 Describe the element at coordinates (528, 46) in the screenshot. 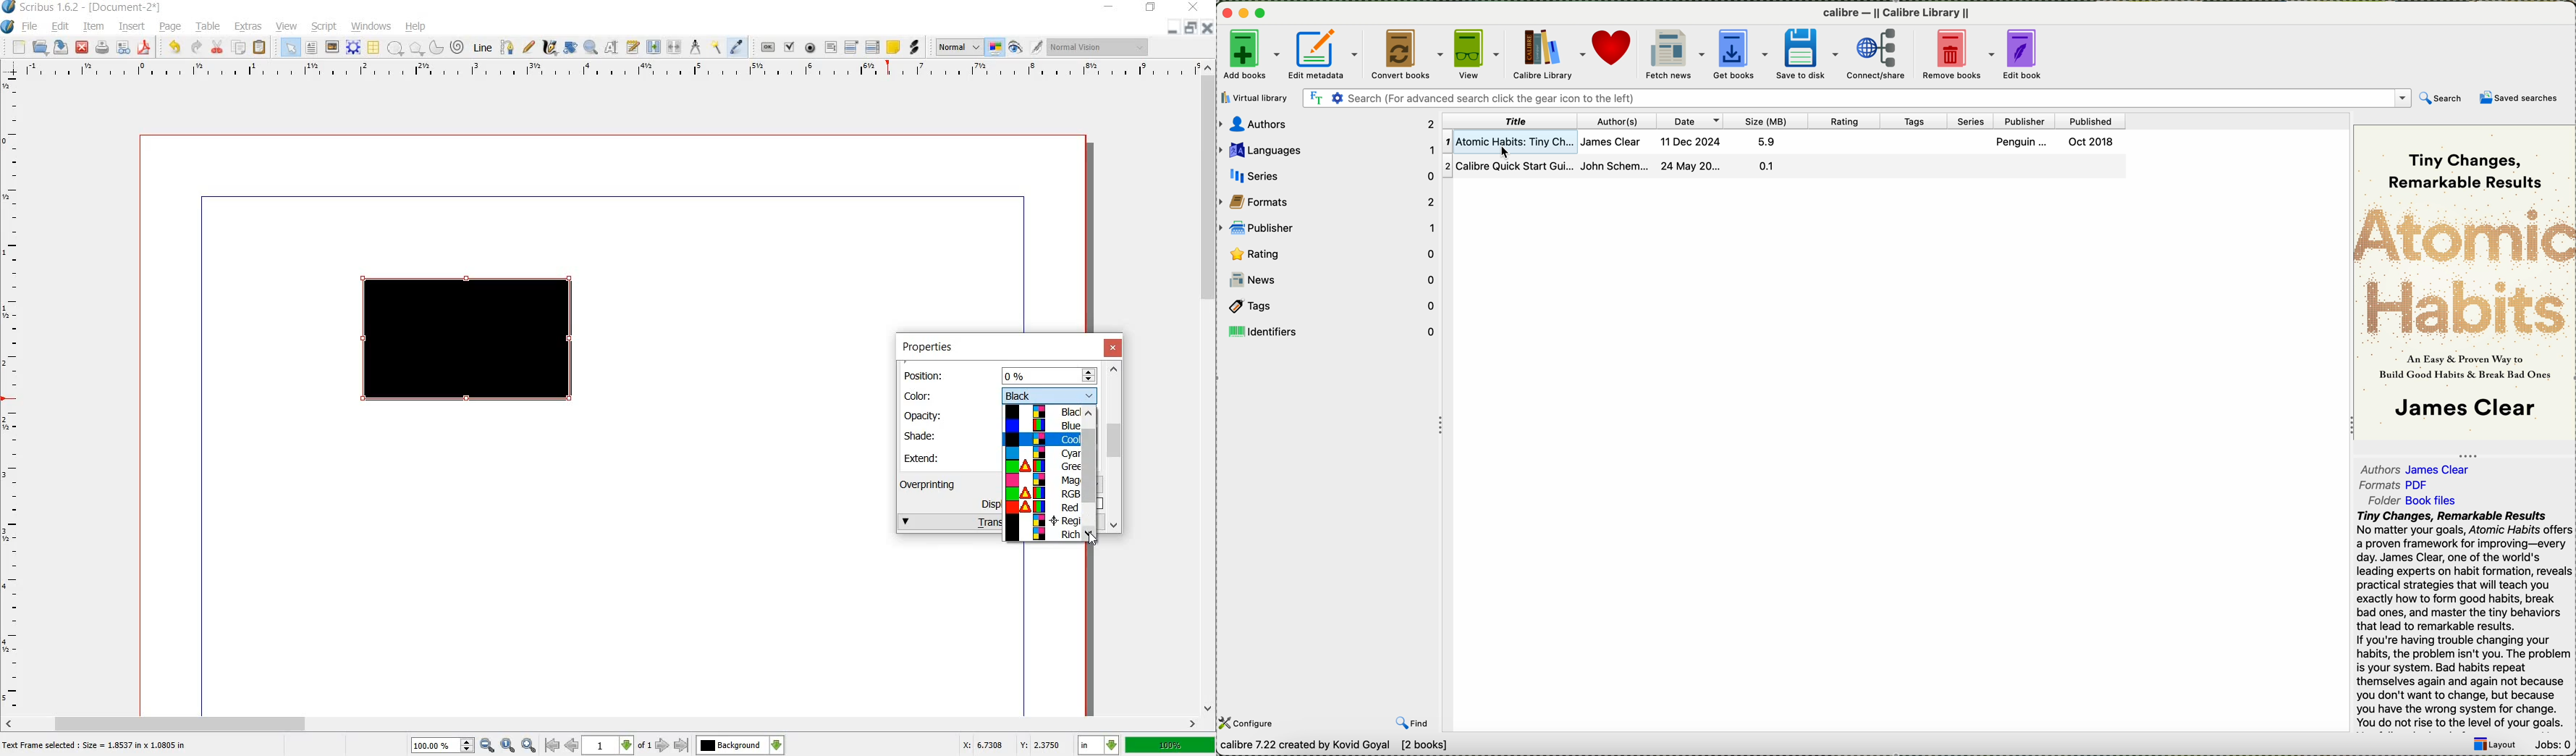

I see `freehand line` at that location.